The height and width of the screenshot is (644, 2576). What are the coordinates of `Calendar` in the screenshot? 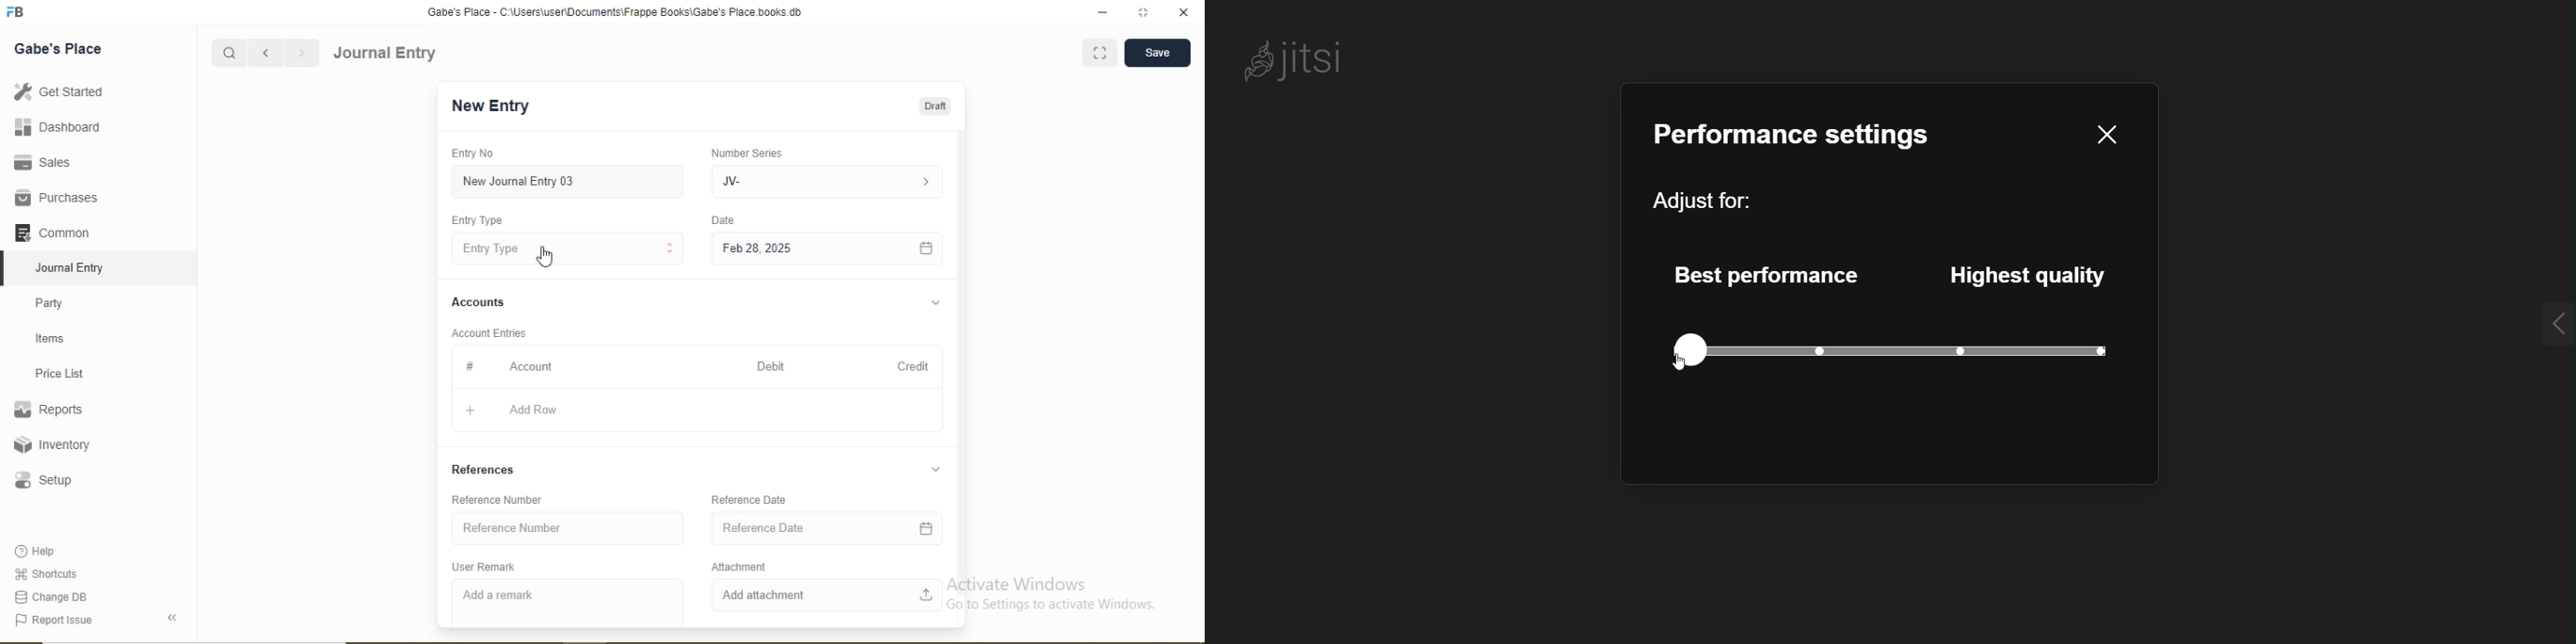 It's located at (925, 529).